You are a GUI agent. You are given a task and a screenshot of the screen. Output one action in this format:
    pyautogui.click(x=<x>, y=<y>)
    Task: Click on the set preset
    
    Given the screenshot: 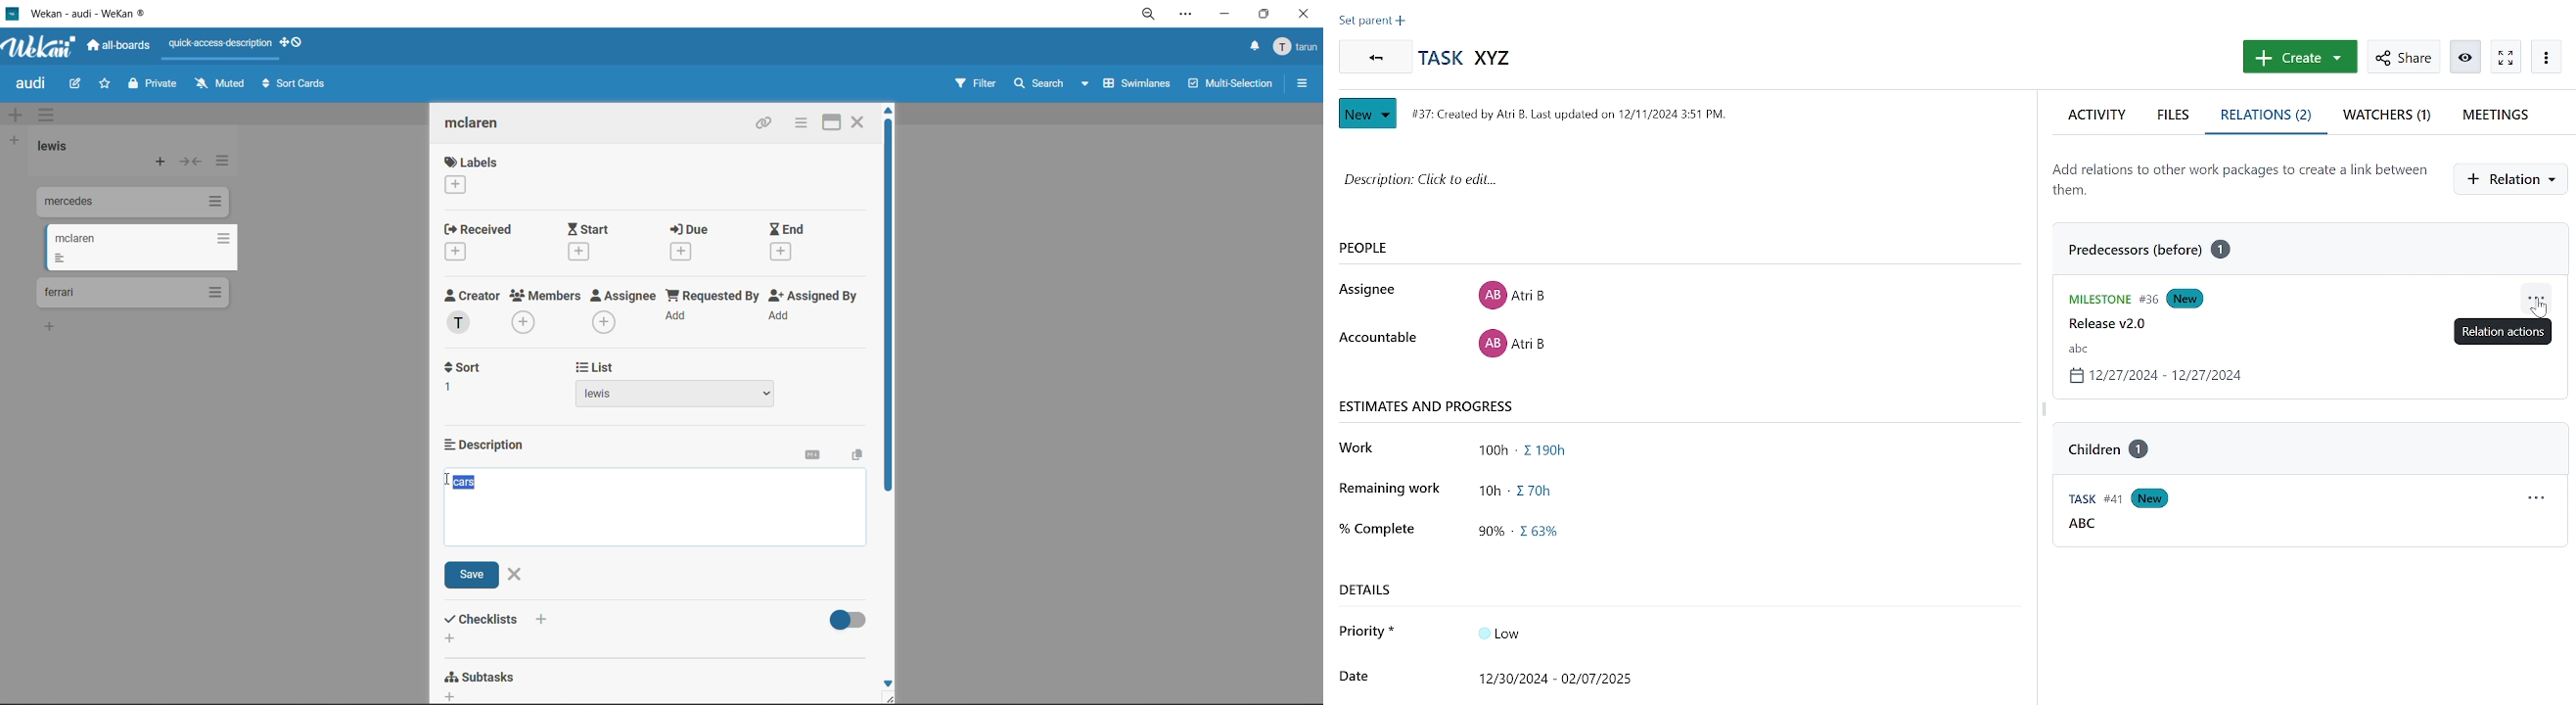 What is the action you would take?
    pyautogui.click(x=1372, y=23)
    